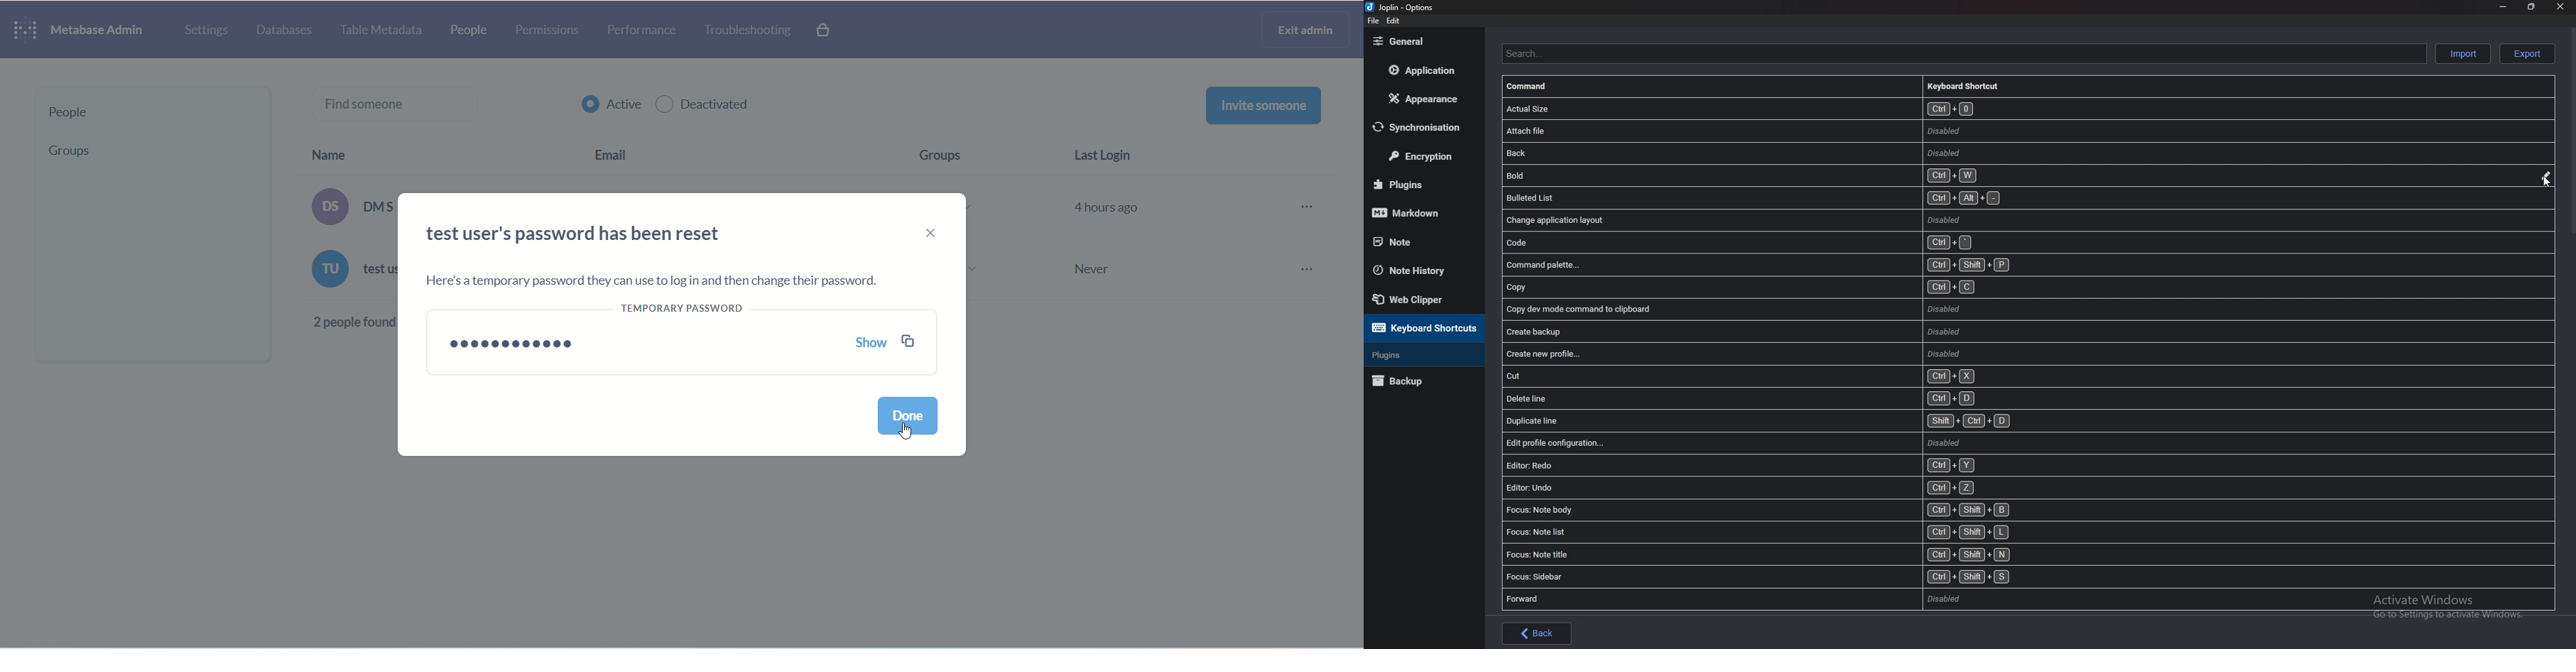 The height and width of the screenshot is (672, 2576). I want to click on Create backup, so click(1737, 332).